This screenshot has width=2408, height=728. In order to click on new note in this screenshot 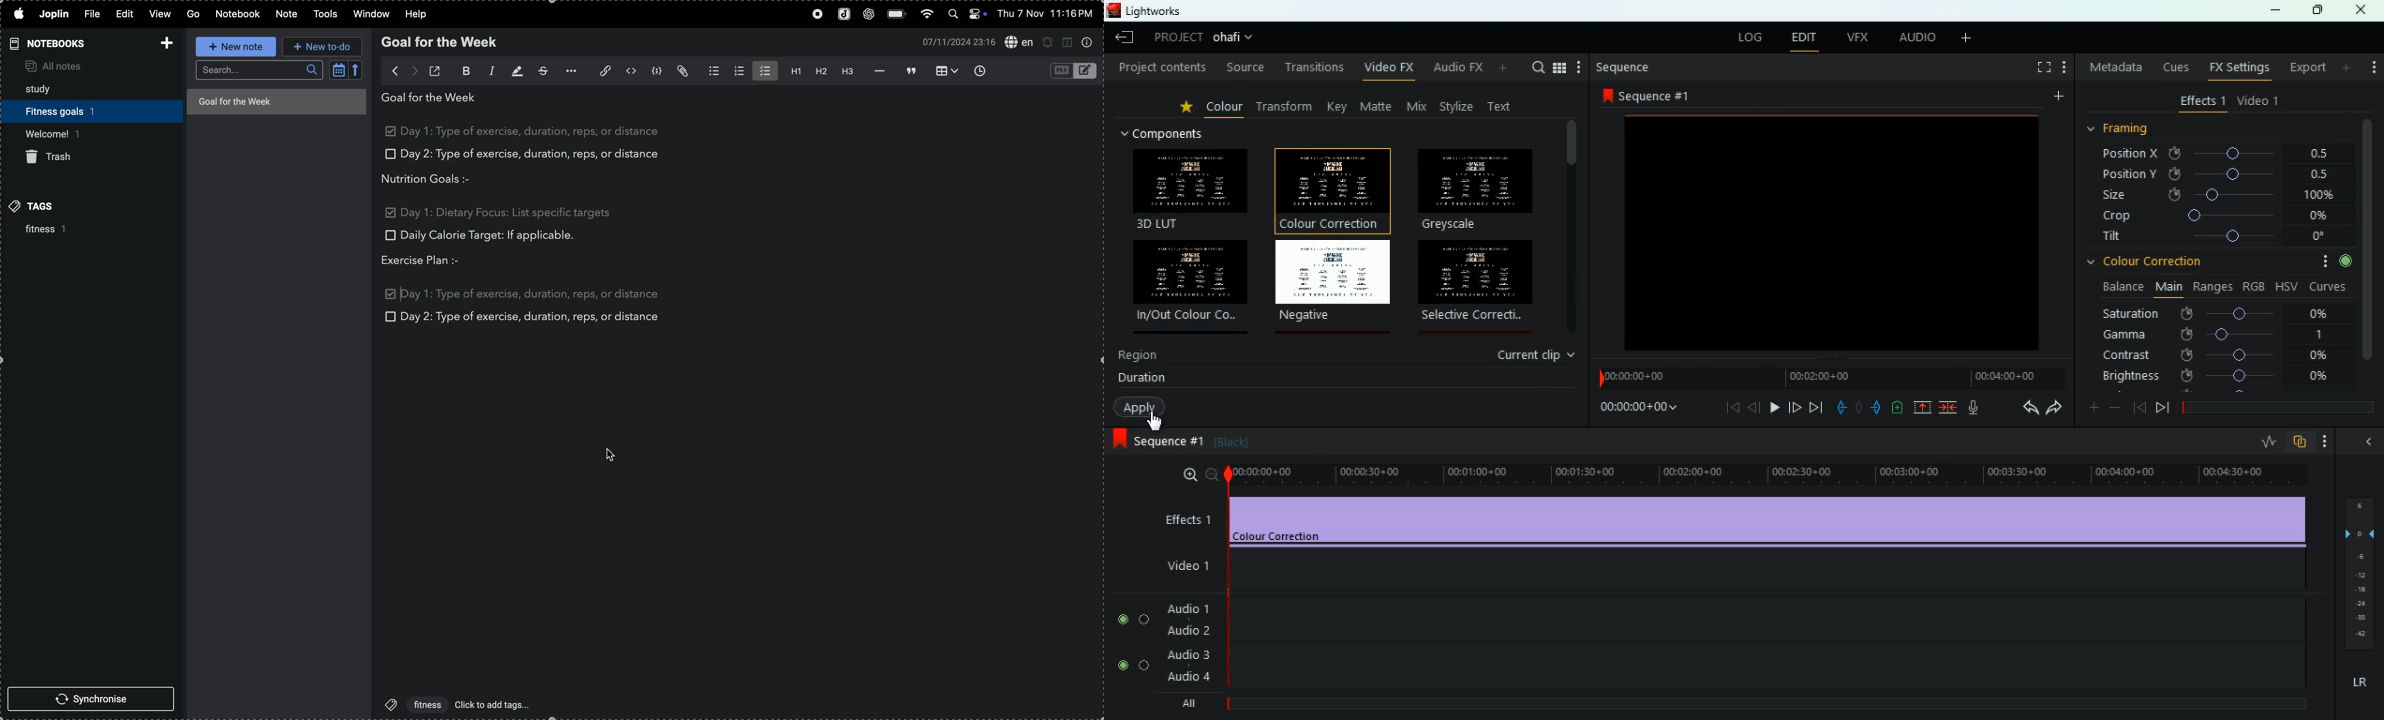, I will do `click(235, 46)`.